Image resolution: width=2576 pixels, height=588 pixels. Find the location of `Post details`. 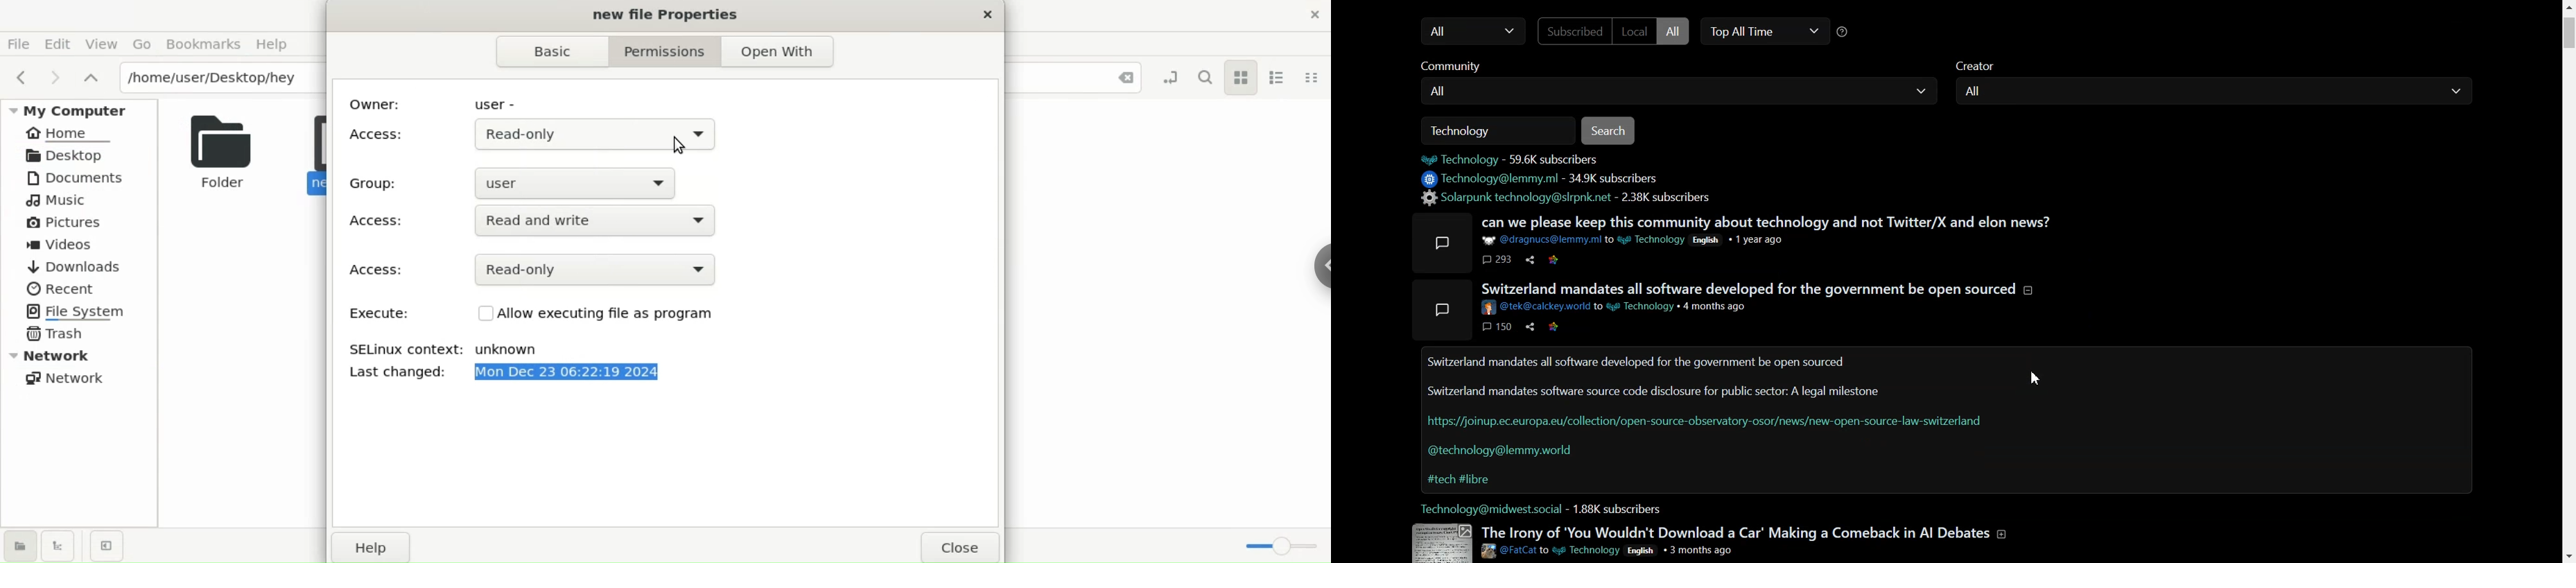

Post details is located at coordinates (1634, 240).